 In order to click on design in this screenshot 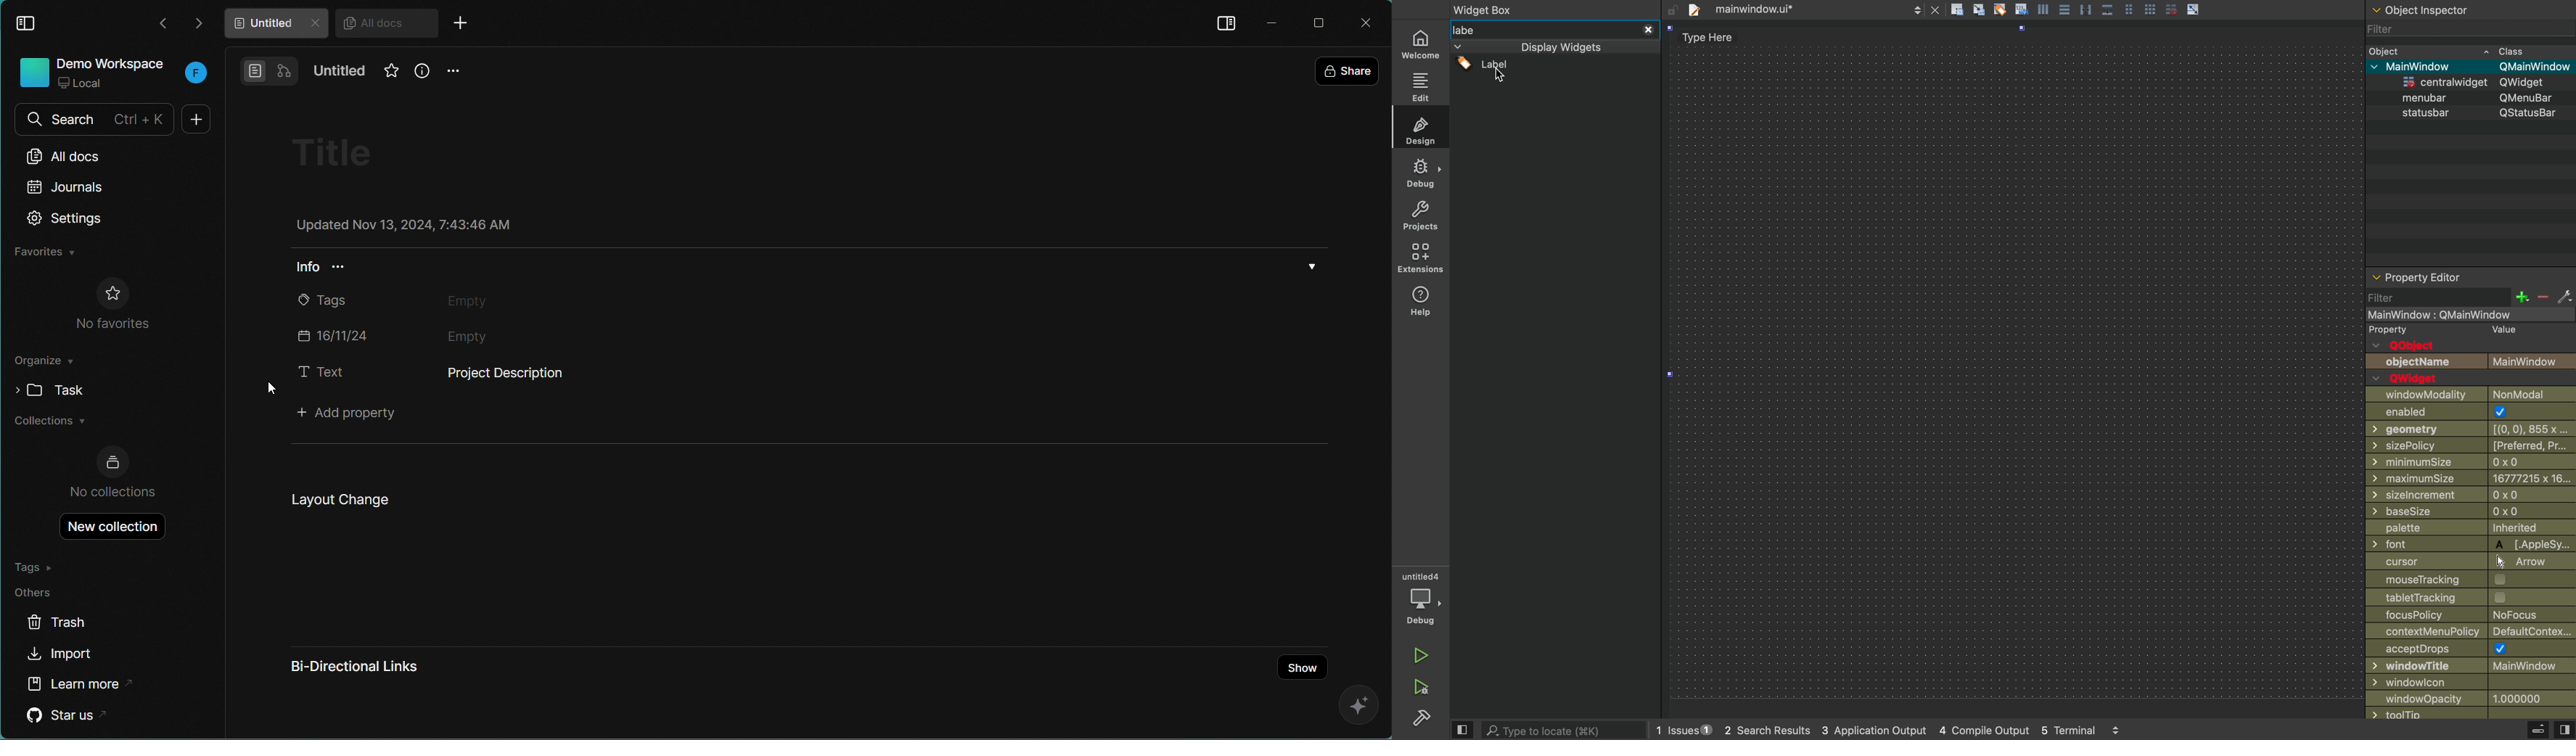, I will do `click(1420, 127)`.